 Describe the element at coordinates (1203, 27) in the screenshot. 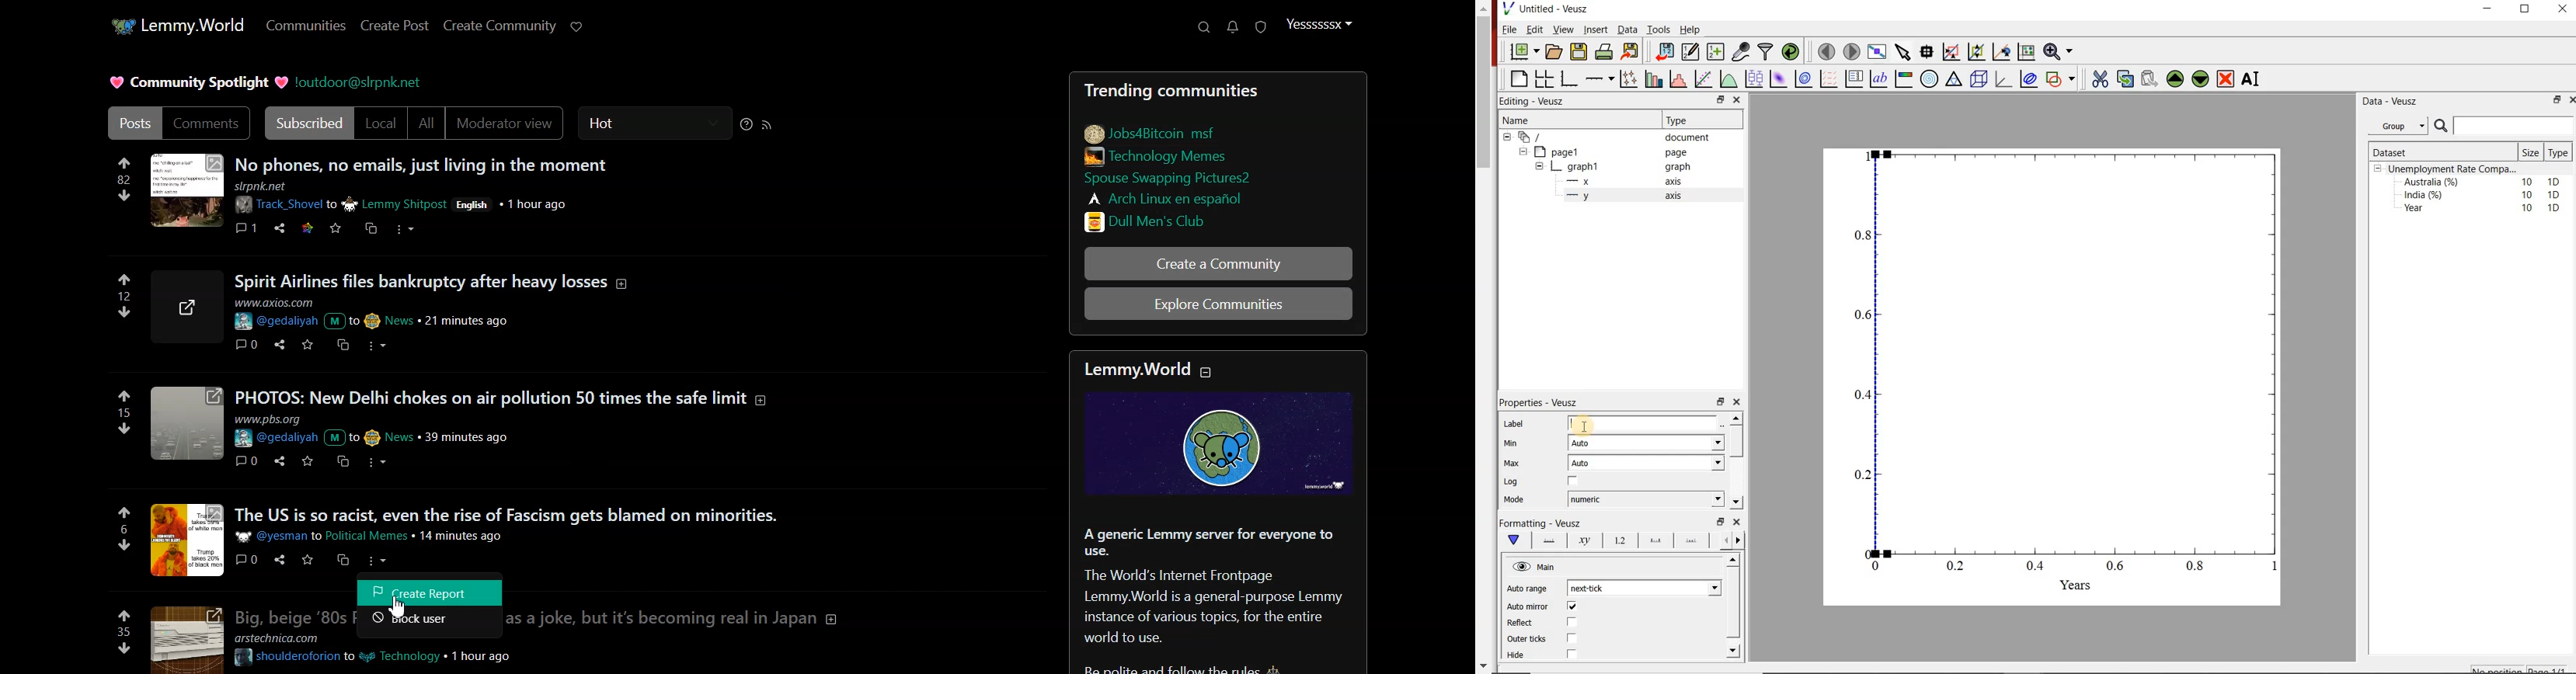

I see `Search` at that location.